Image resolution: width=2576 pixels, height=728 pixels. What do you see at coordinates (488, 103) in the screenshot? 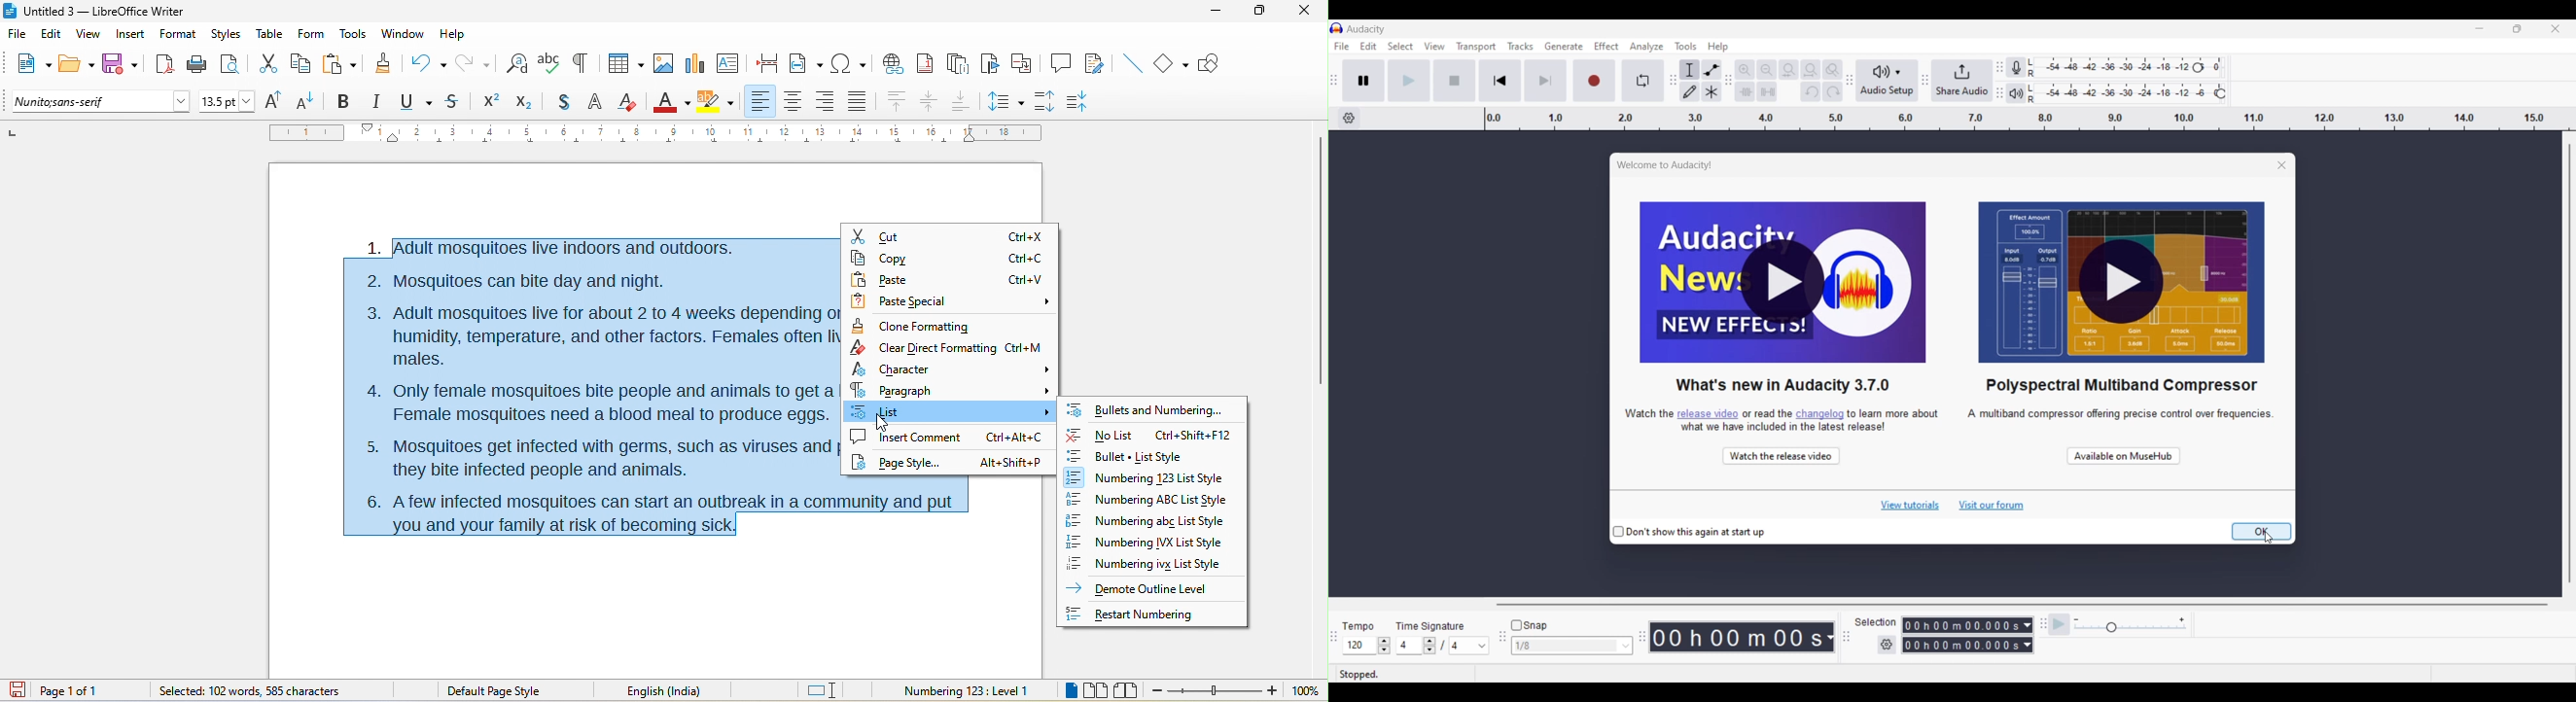
I see `Superscript` at bounding box center [488, 103].